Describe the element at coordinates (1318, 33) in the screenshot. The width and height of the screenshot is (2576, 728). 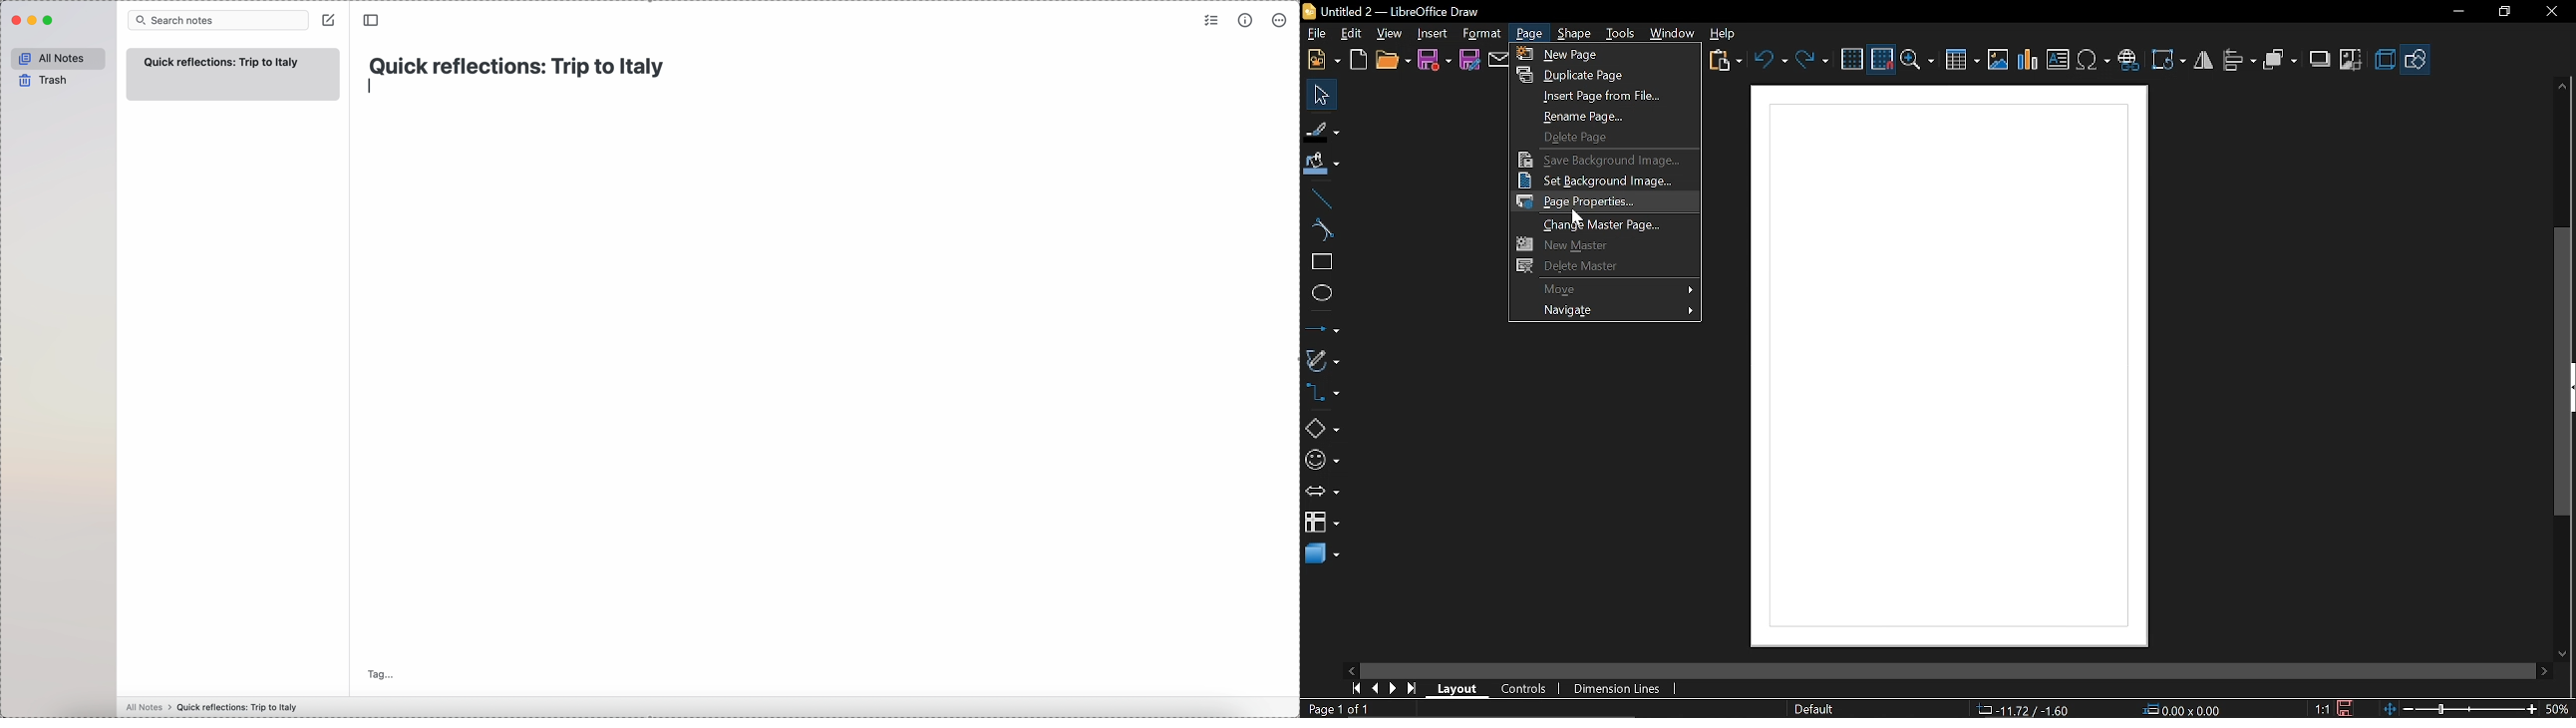
I see `File` at that location.